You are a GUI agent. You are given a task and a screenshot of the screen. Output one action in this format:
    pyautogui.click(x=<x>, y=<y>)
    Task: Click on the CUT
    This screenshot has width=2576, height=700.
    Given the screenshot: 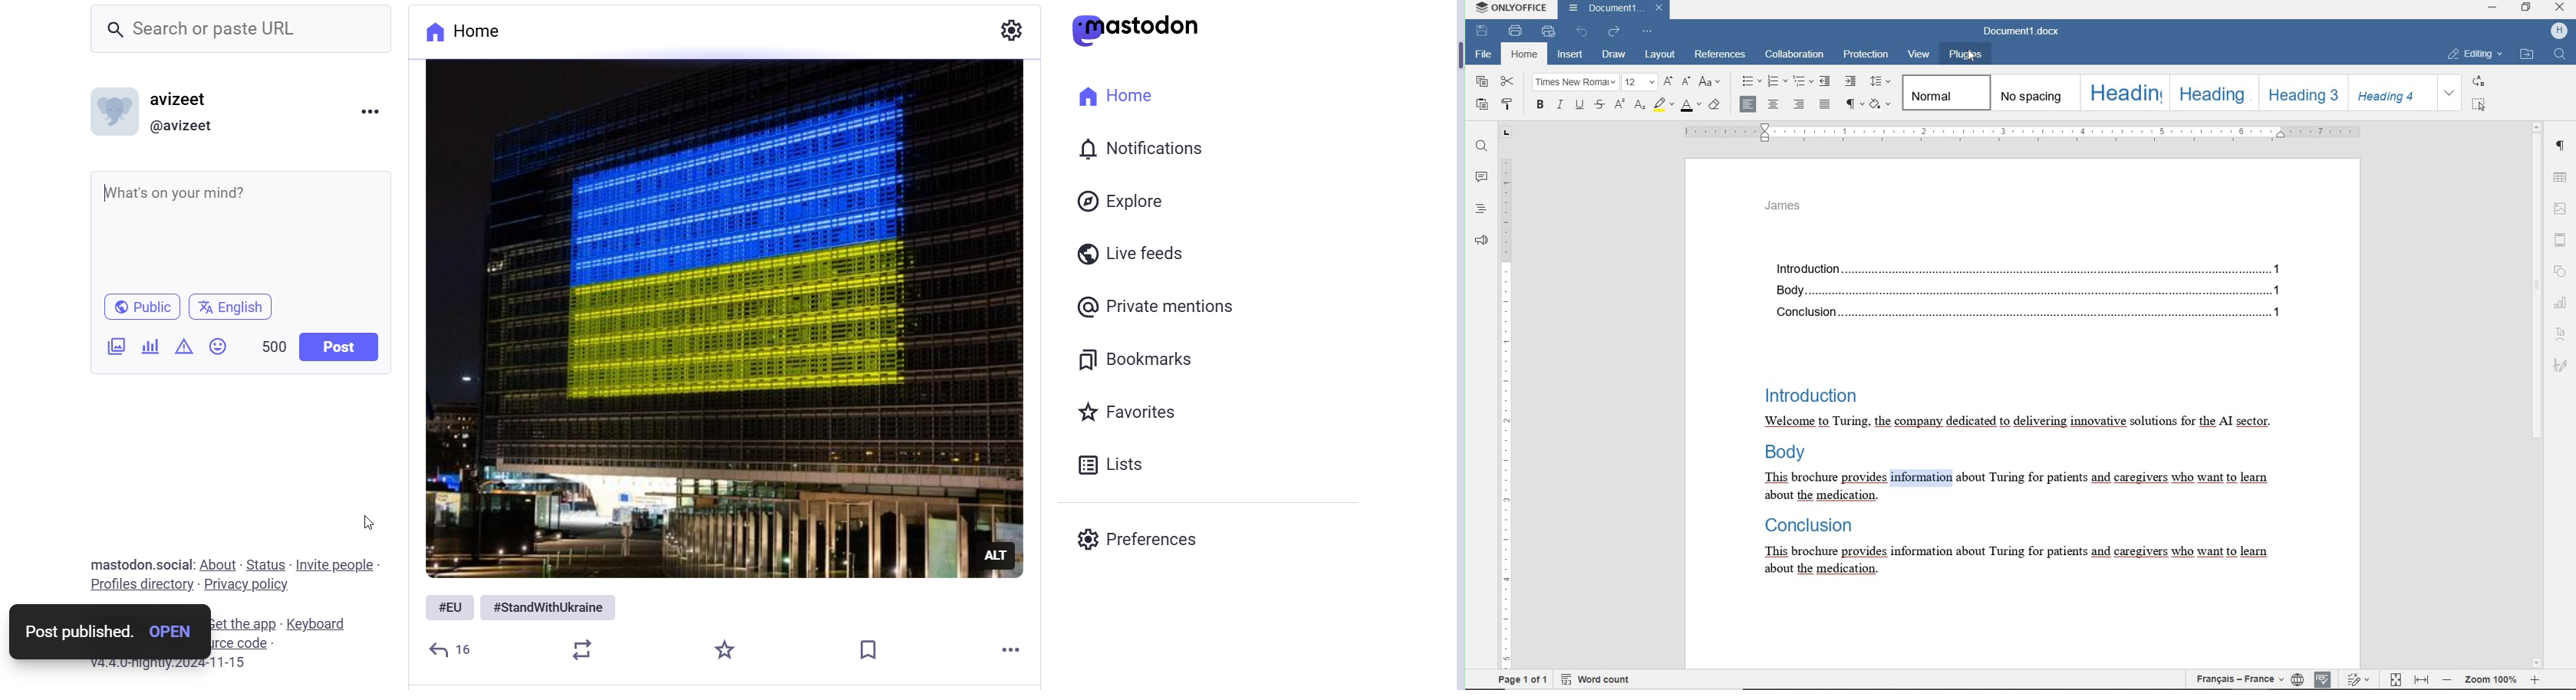 What is the action you would take?
    pyautogui.click(x=1508, y=82)
    